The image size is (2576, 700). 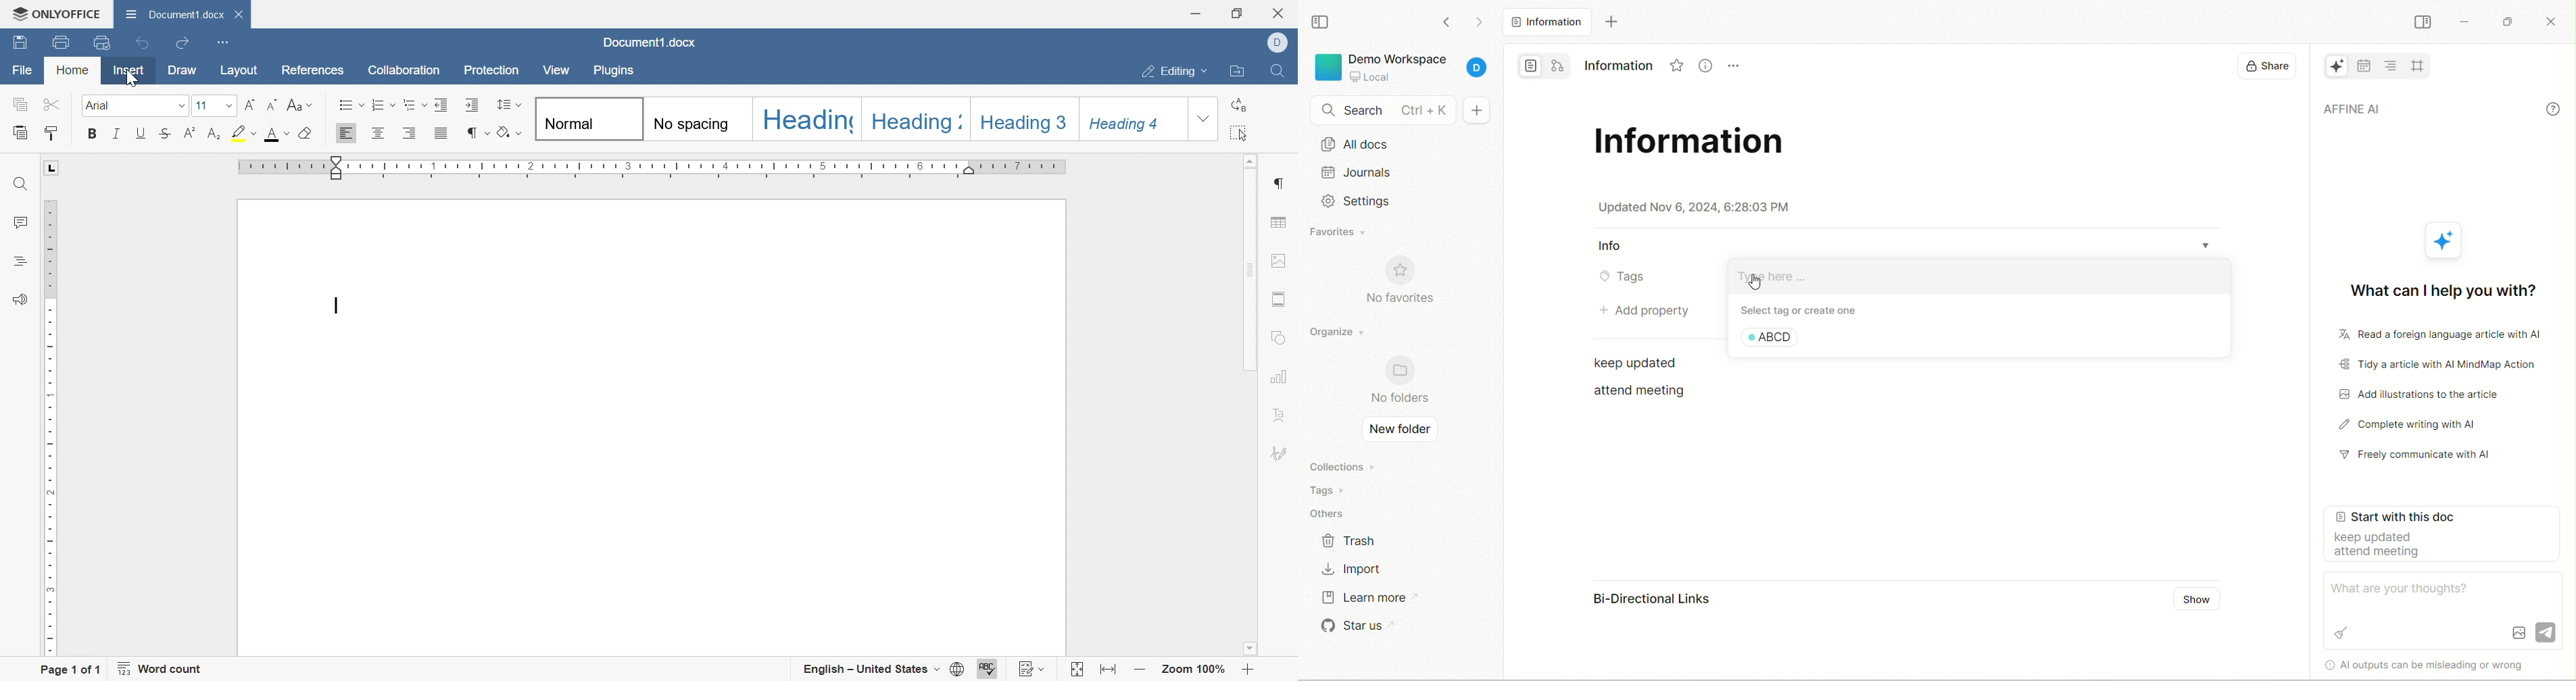 What do you see at coordinates (988, 667) in the screenshot?
I see `Spell checking` at bounding box center [988, 667].